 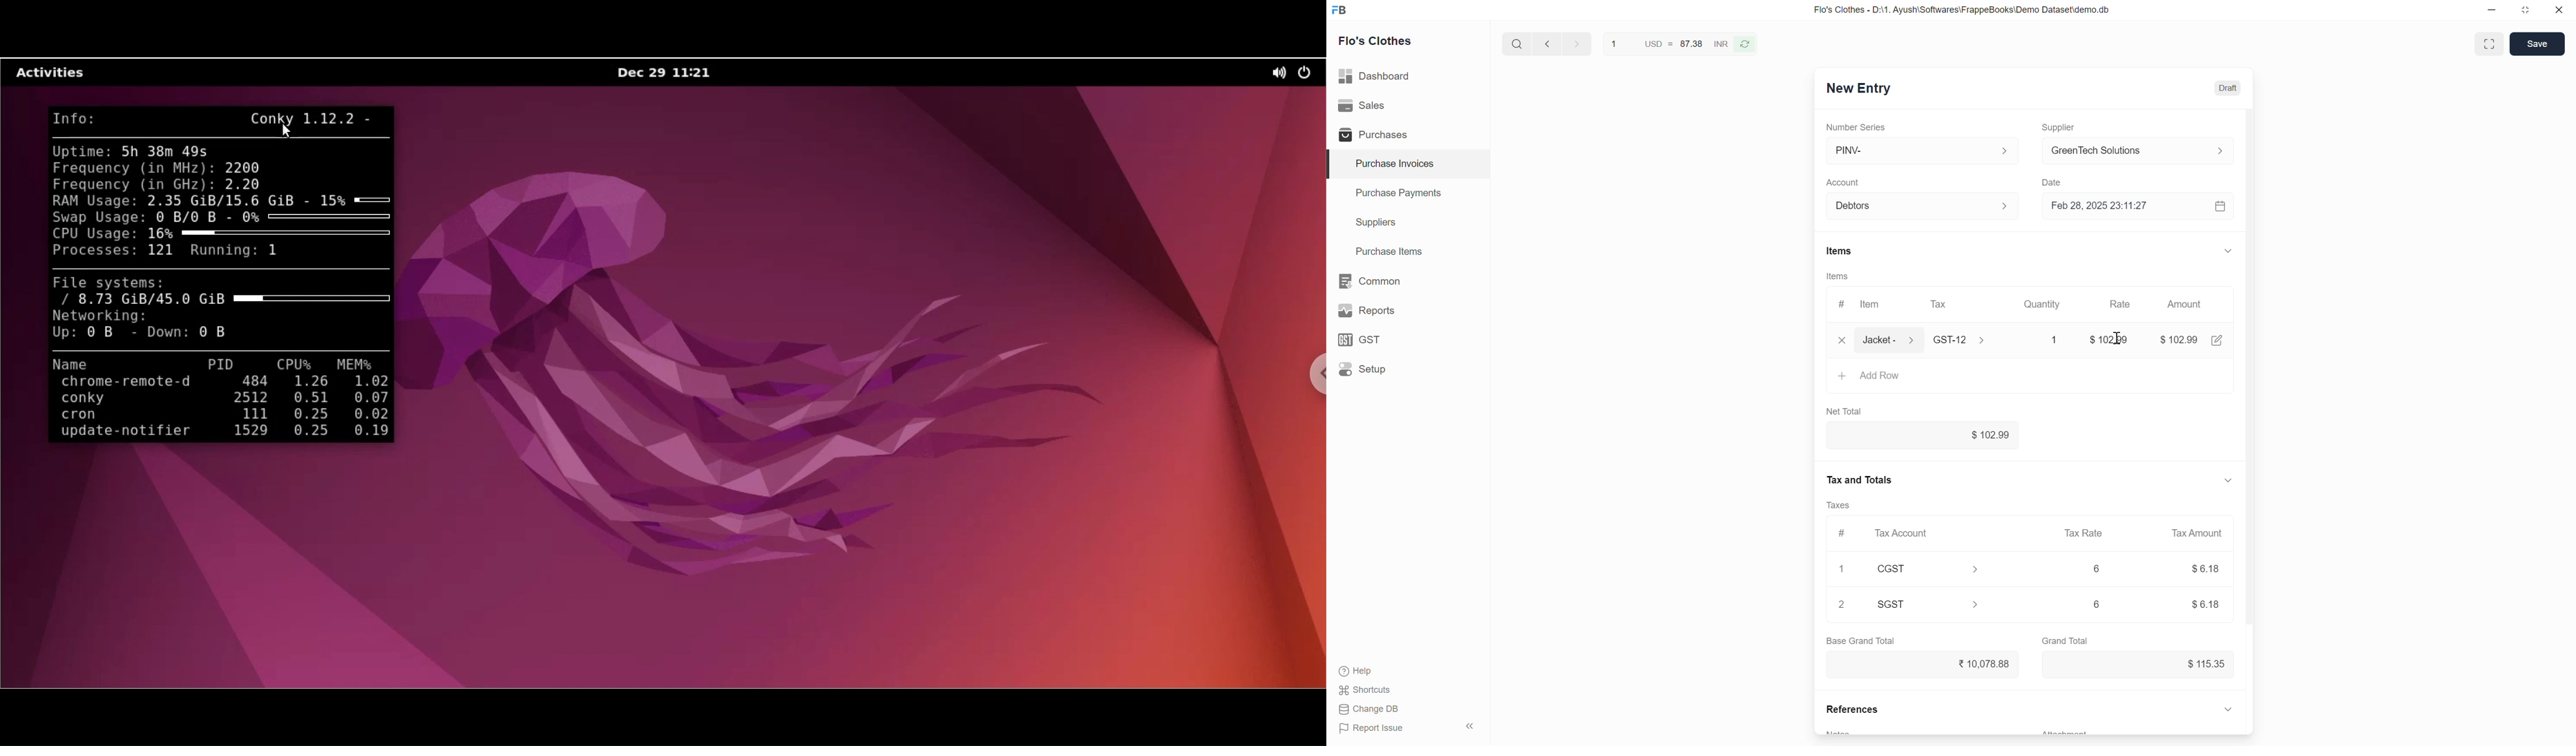 What do you see at coordinates (1841, 604) in the screenshot?
I see `2` at bounding box center [1841, 604].